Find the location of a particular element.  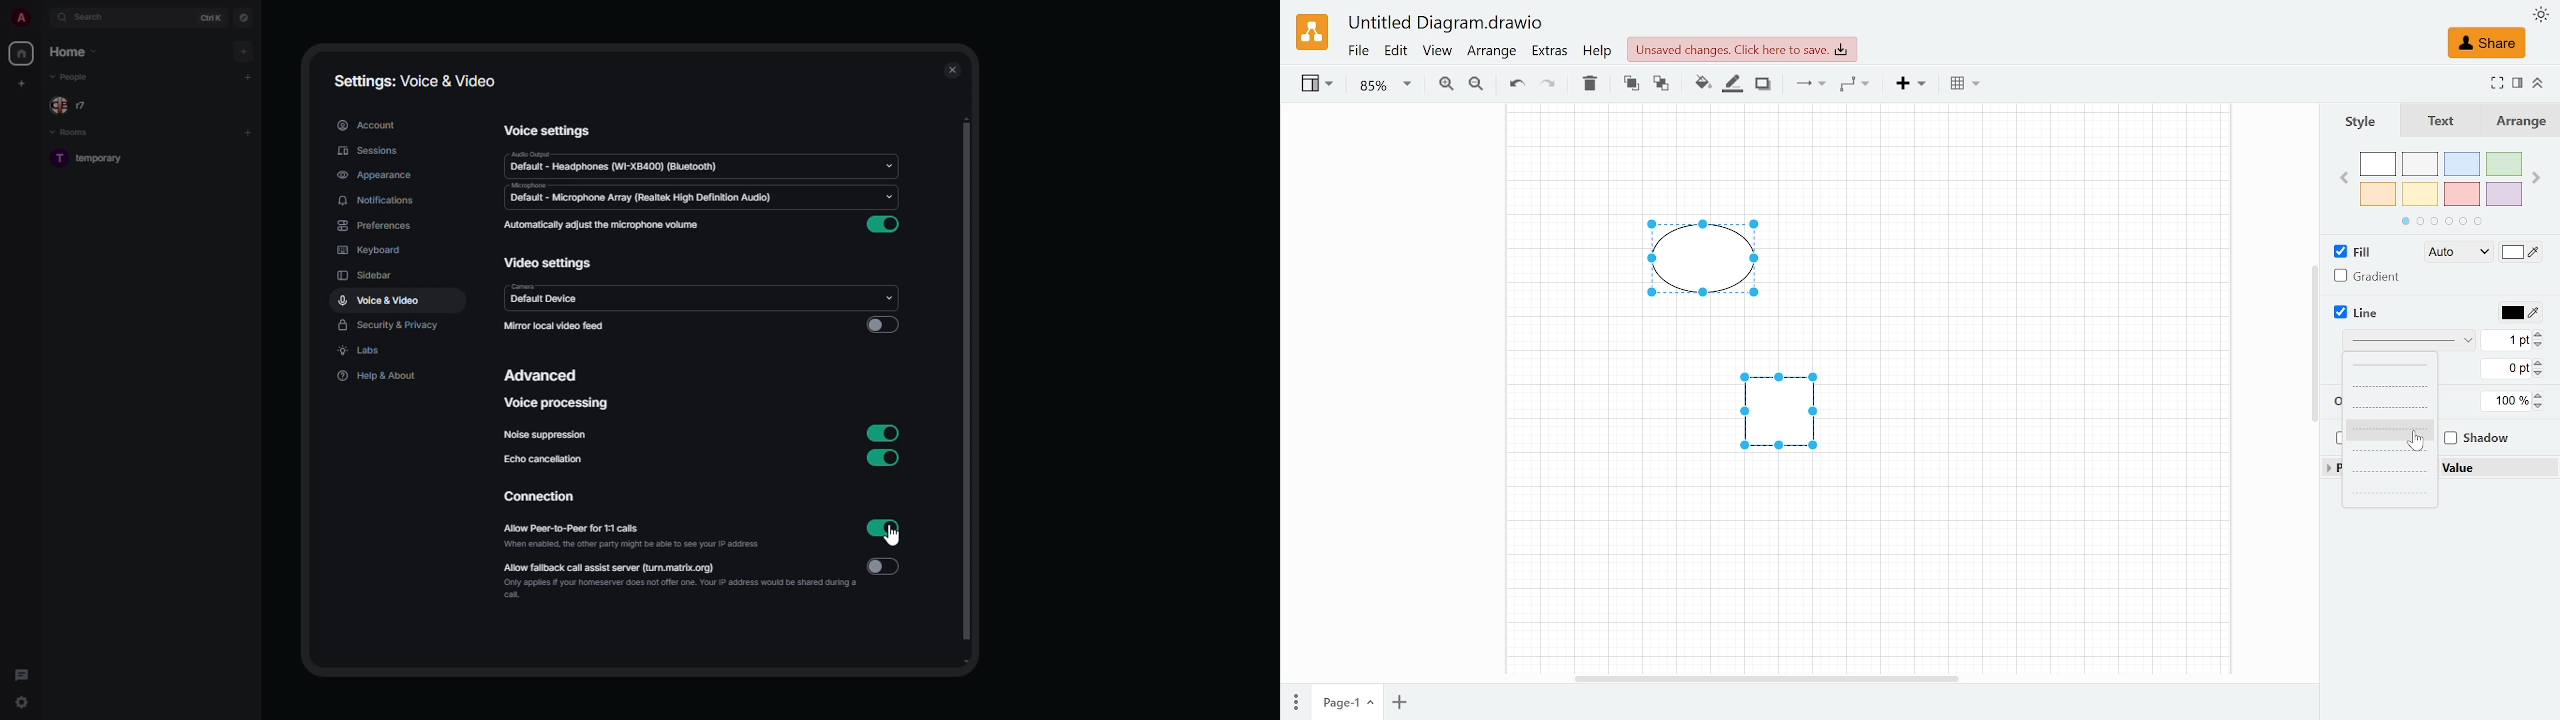

quick settings is located at coordinates (21, 702).